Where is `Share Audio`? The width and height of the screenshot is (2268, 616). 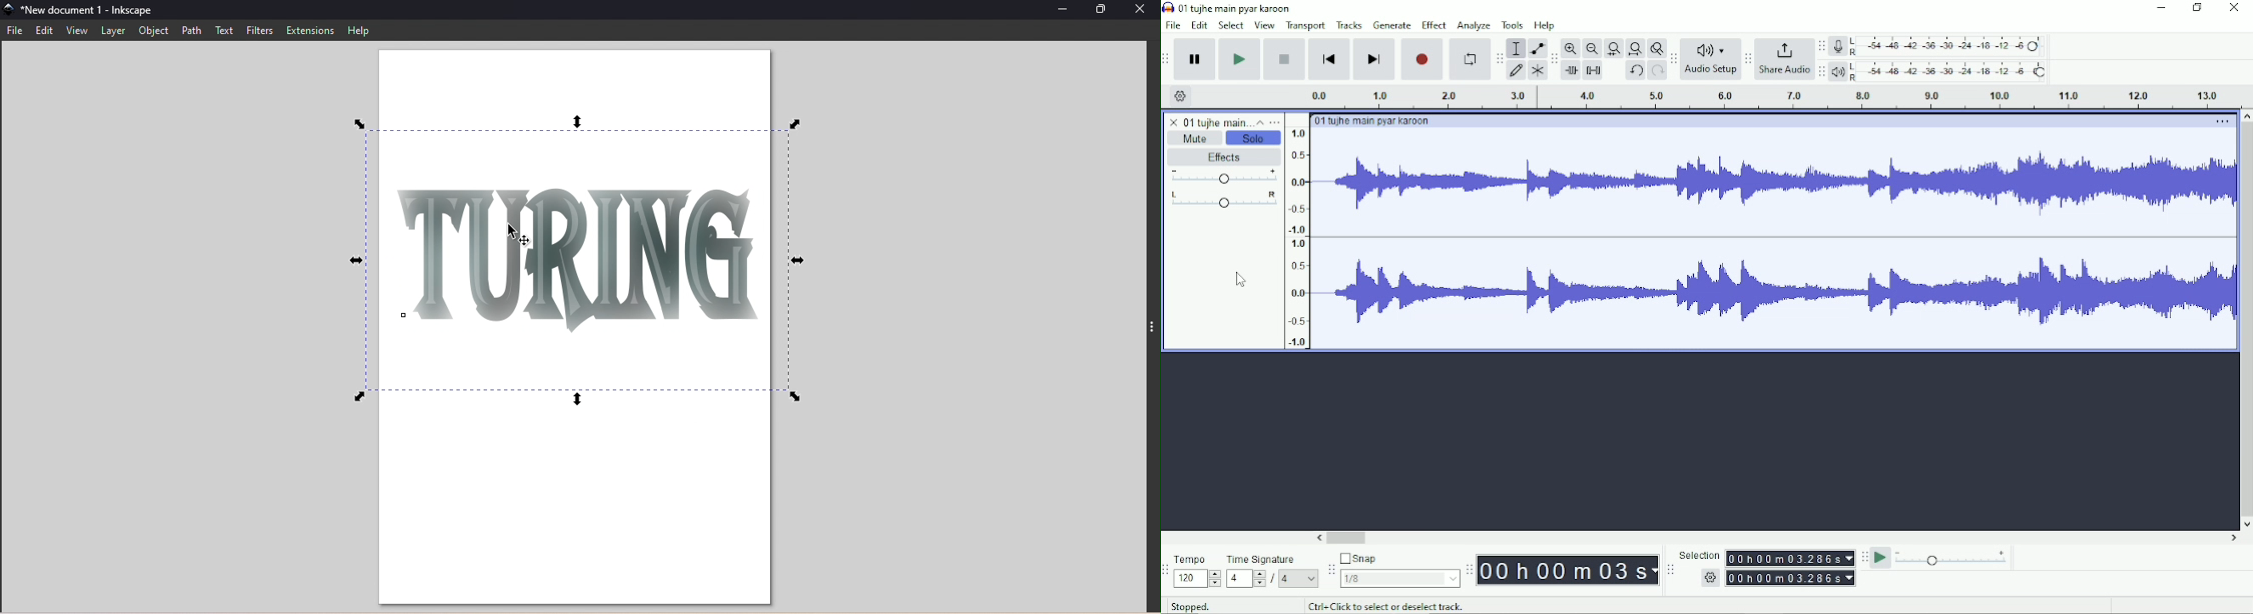 Share Audio is located at coordinates (1784, 60).